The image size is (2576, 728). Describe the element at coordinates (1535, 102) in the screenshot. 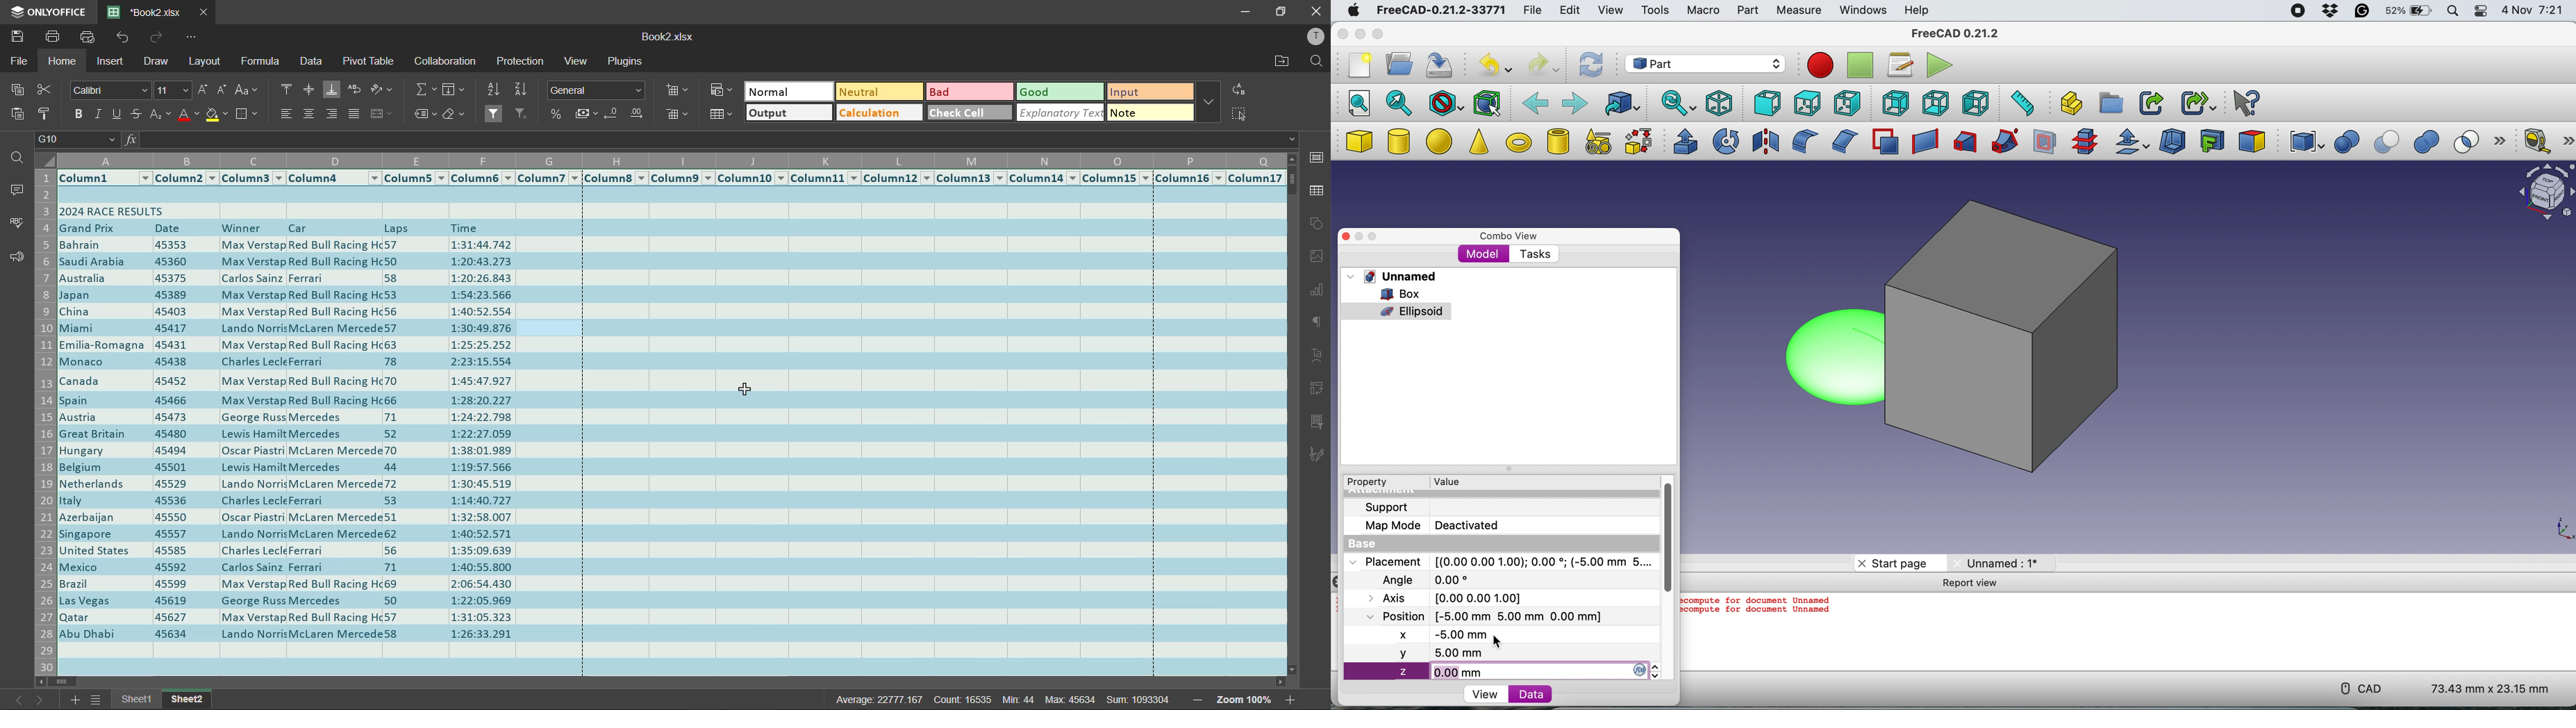

I see `backward` at that location.